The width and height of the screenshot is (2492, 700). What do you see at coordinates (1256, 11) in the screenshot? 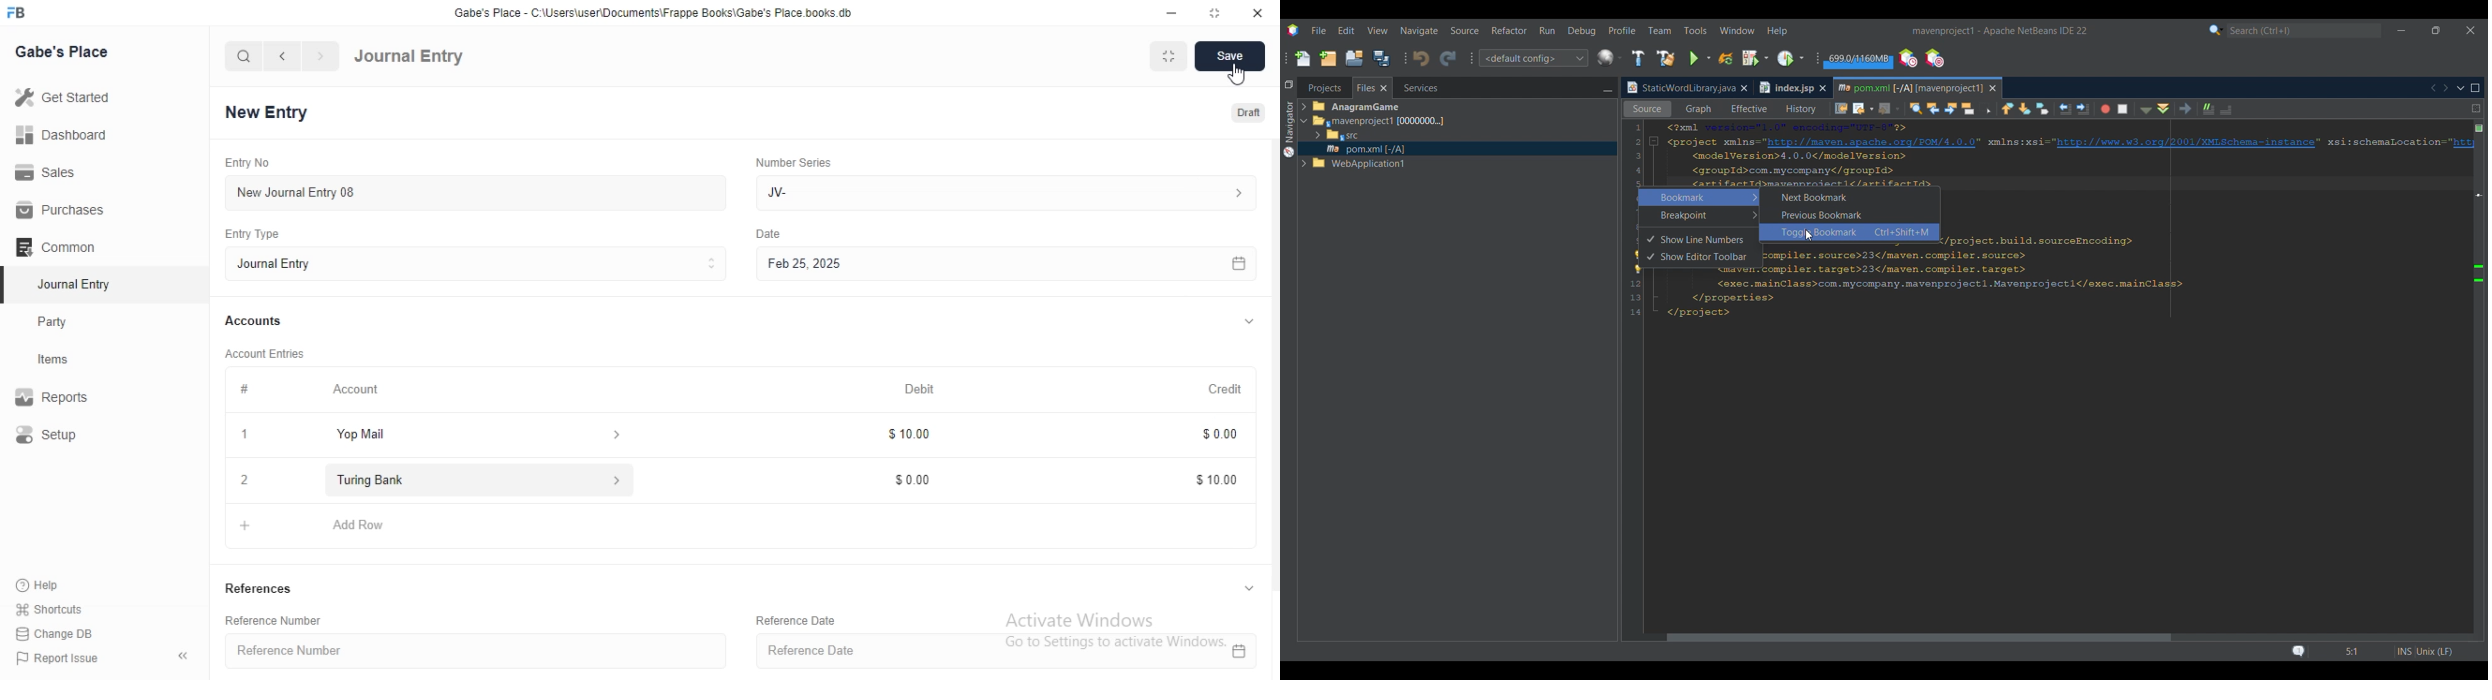
I see `close` at bounding box center [1256, 11].